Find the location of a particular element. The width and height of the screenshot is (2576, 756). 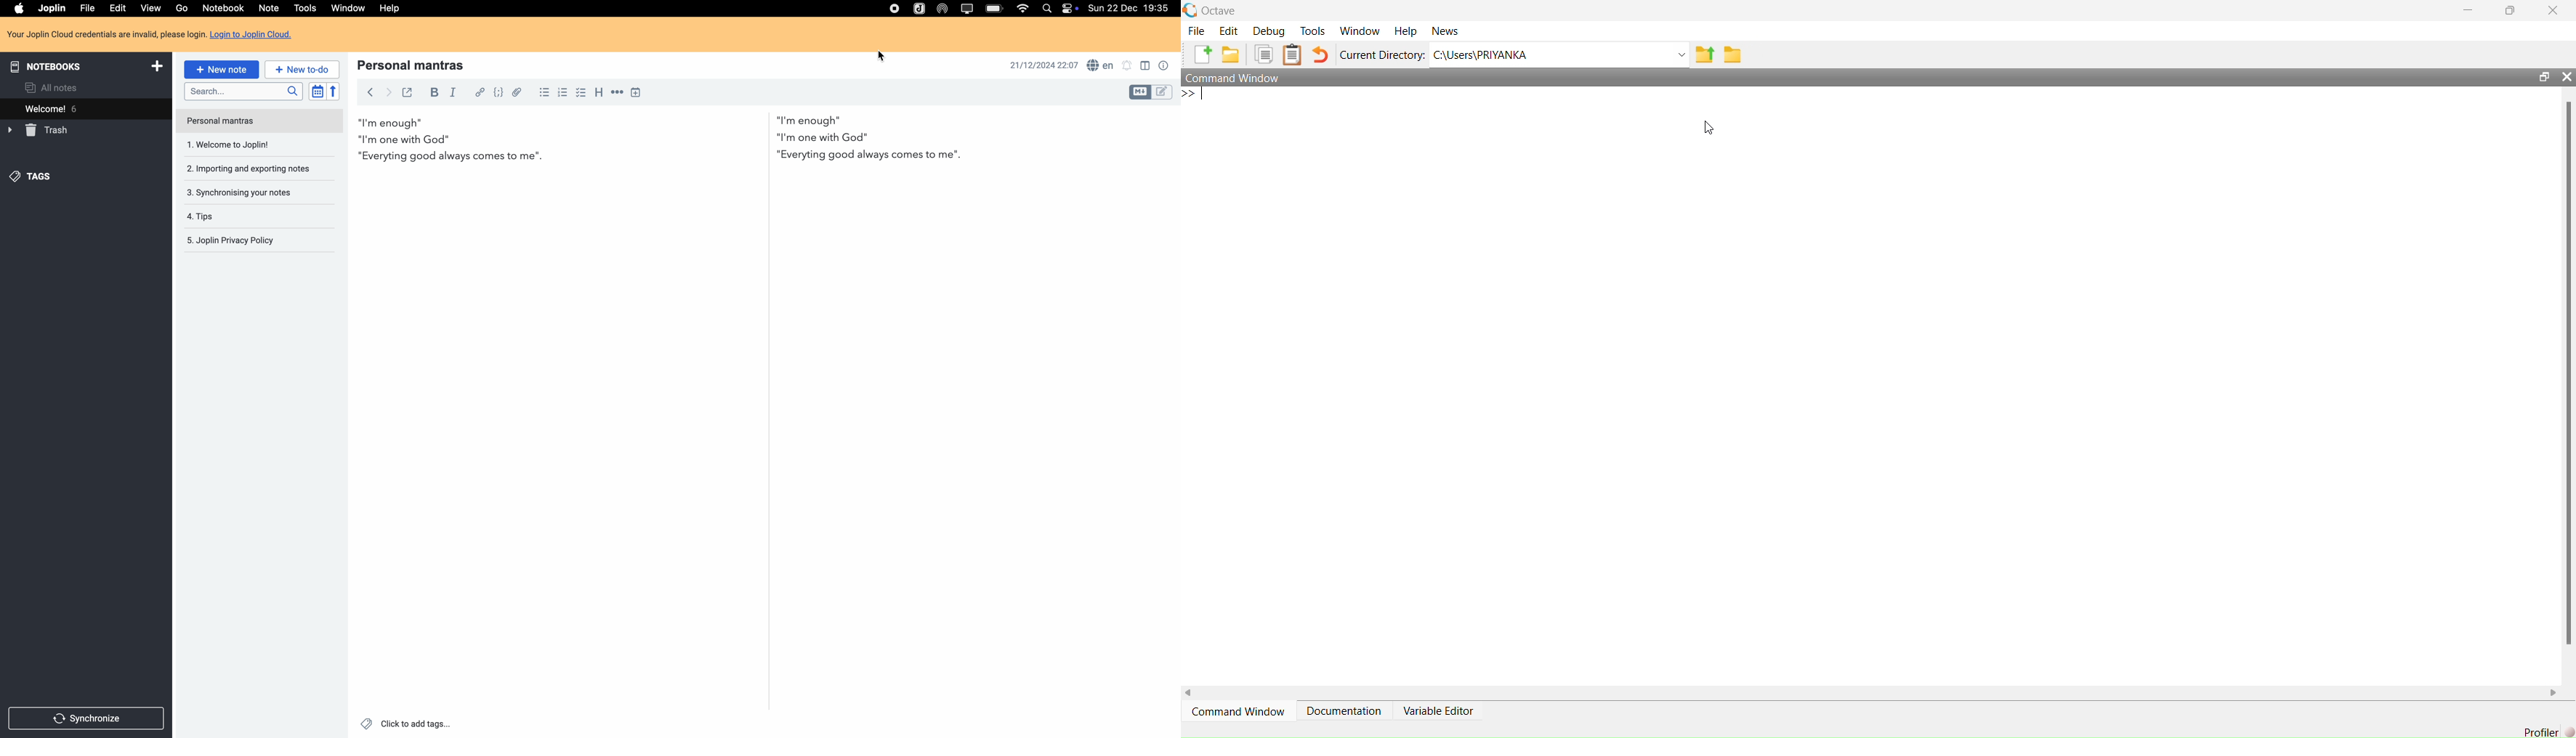

trash is located at coordinates (47, 131).